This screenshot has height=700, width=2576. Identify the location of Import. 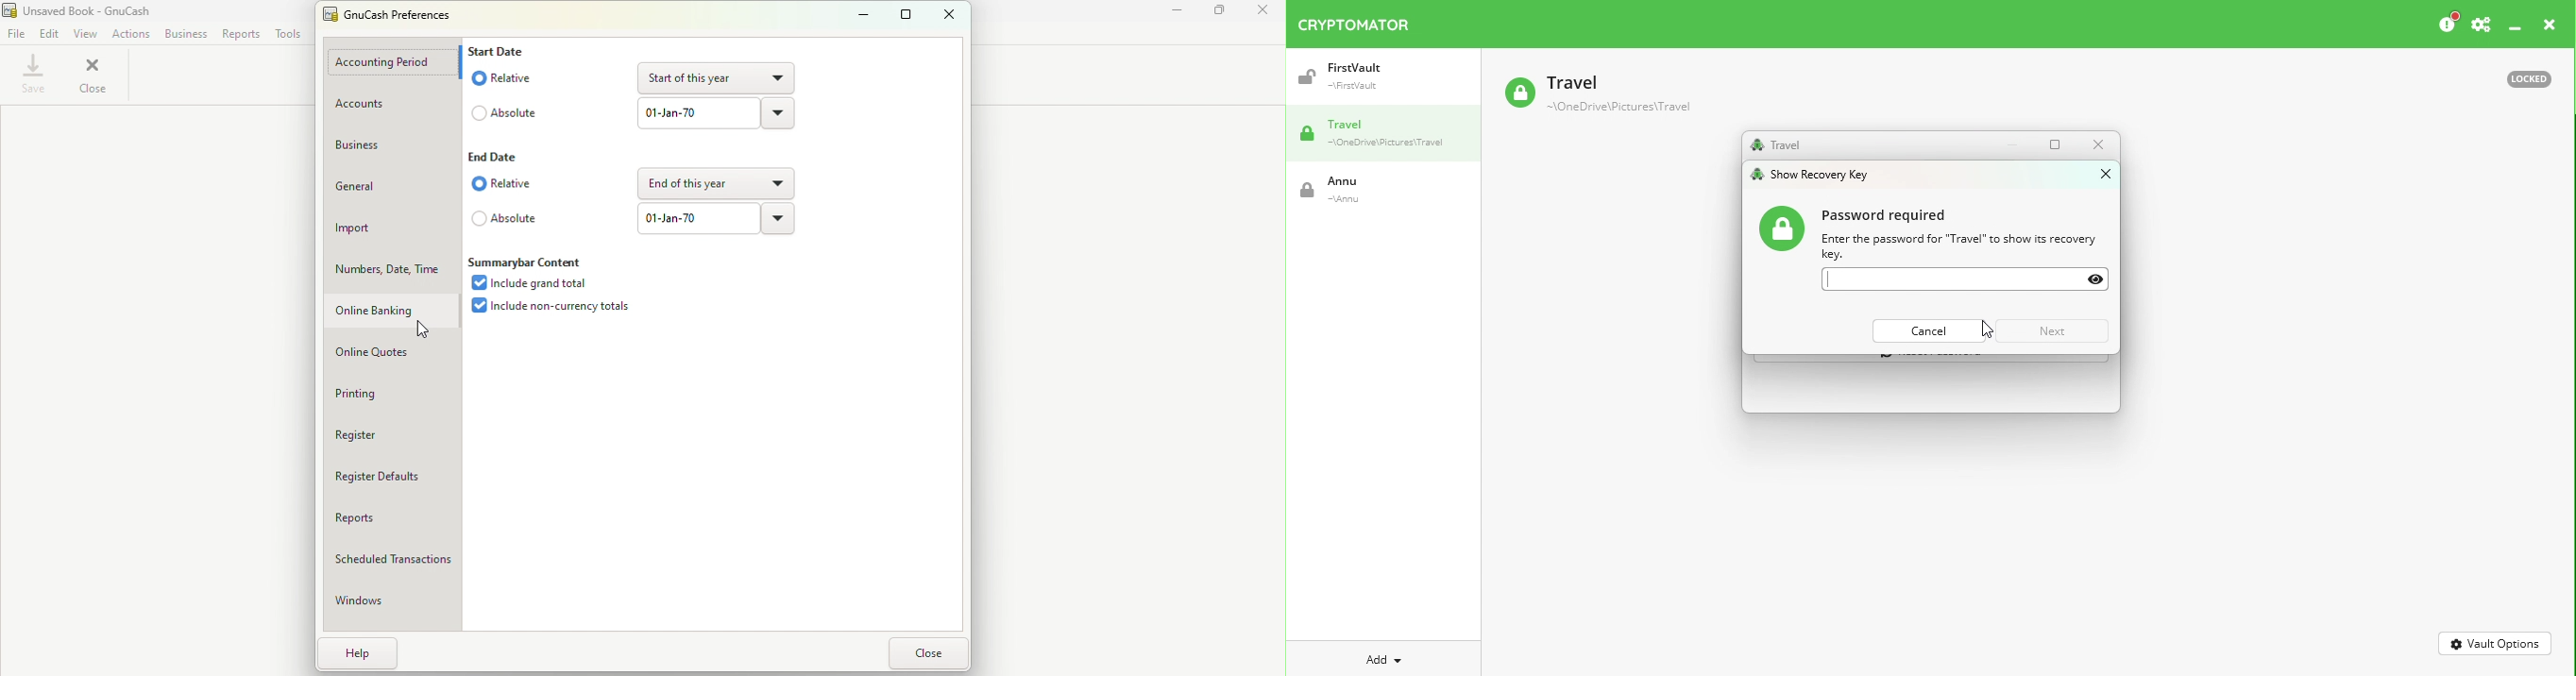
(390, 232).